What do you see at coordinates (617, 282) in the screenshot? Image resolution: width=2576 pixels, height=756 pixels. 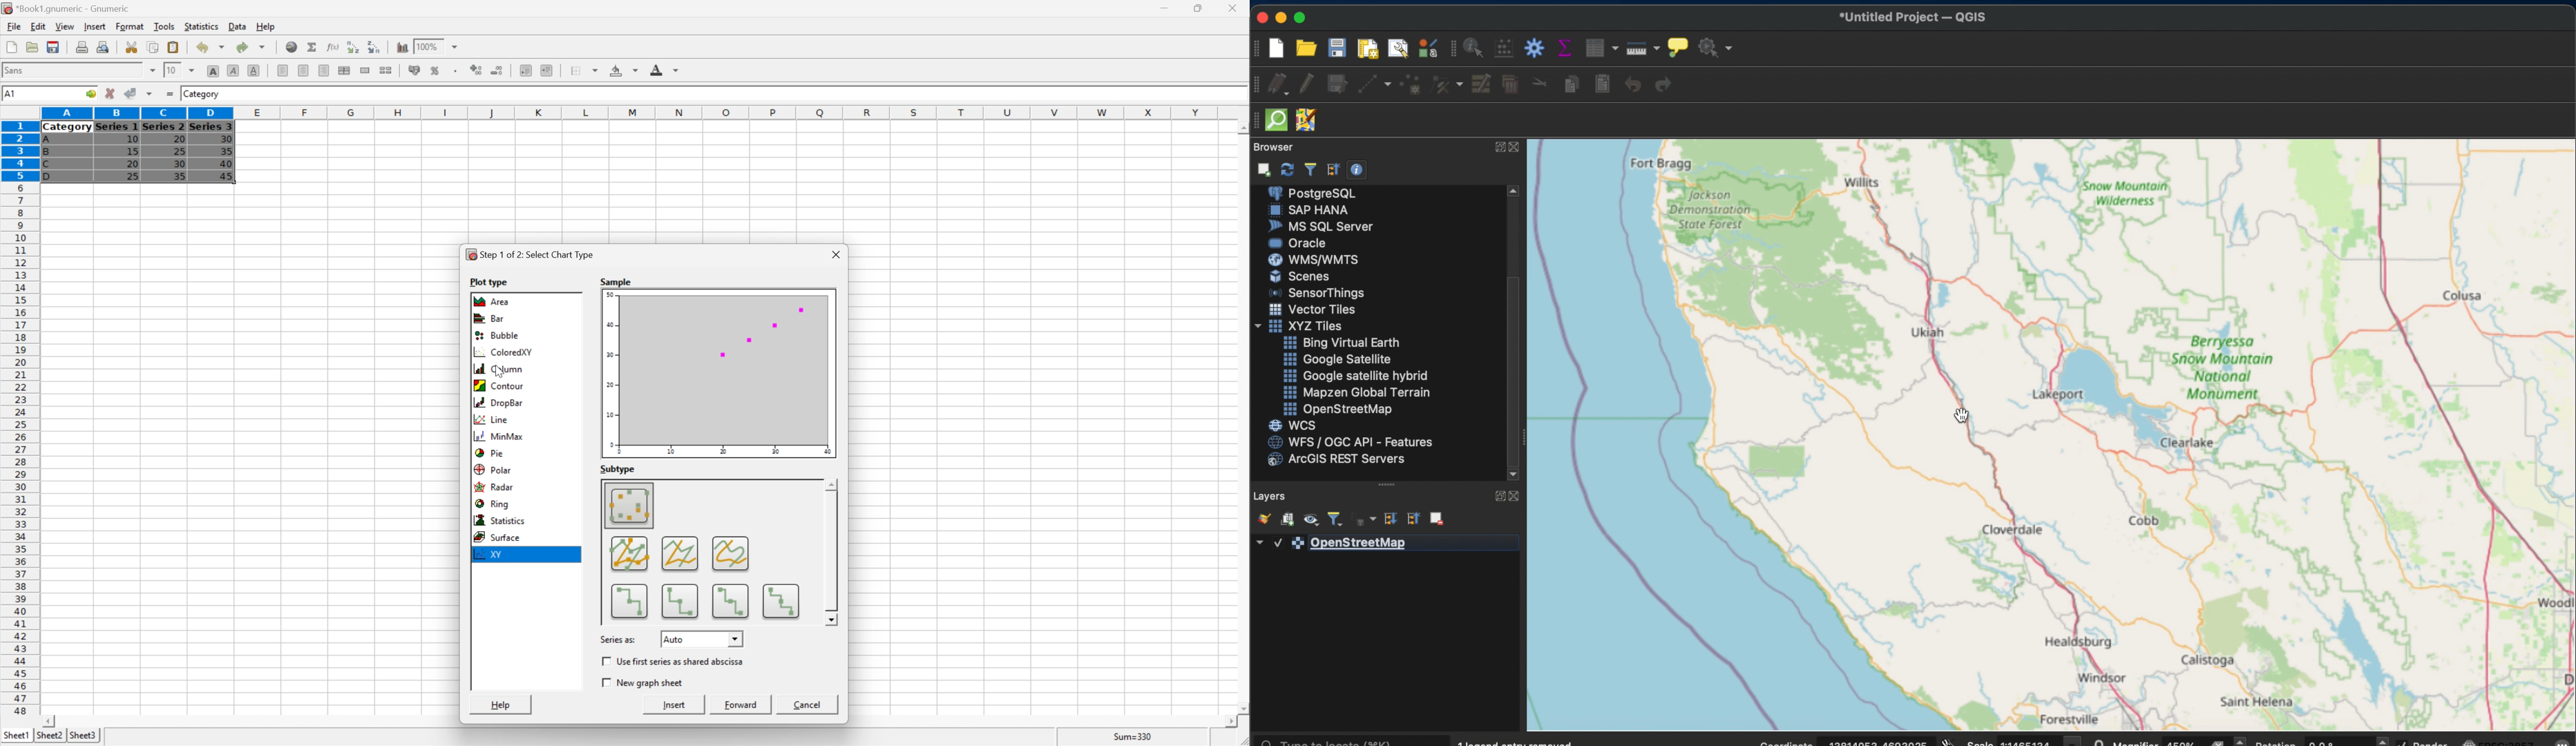 I see `S` at bounding box center [617, 282].